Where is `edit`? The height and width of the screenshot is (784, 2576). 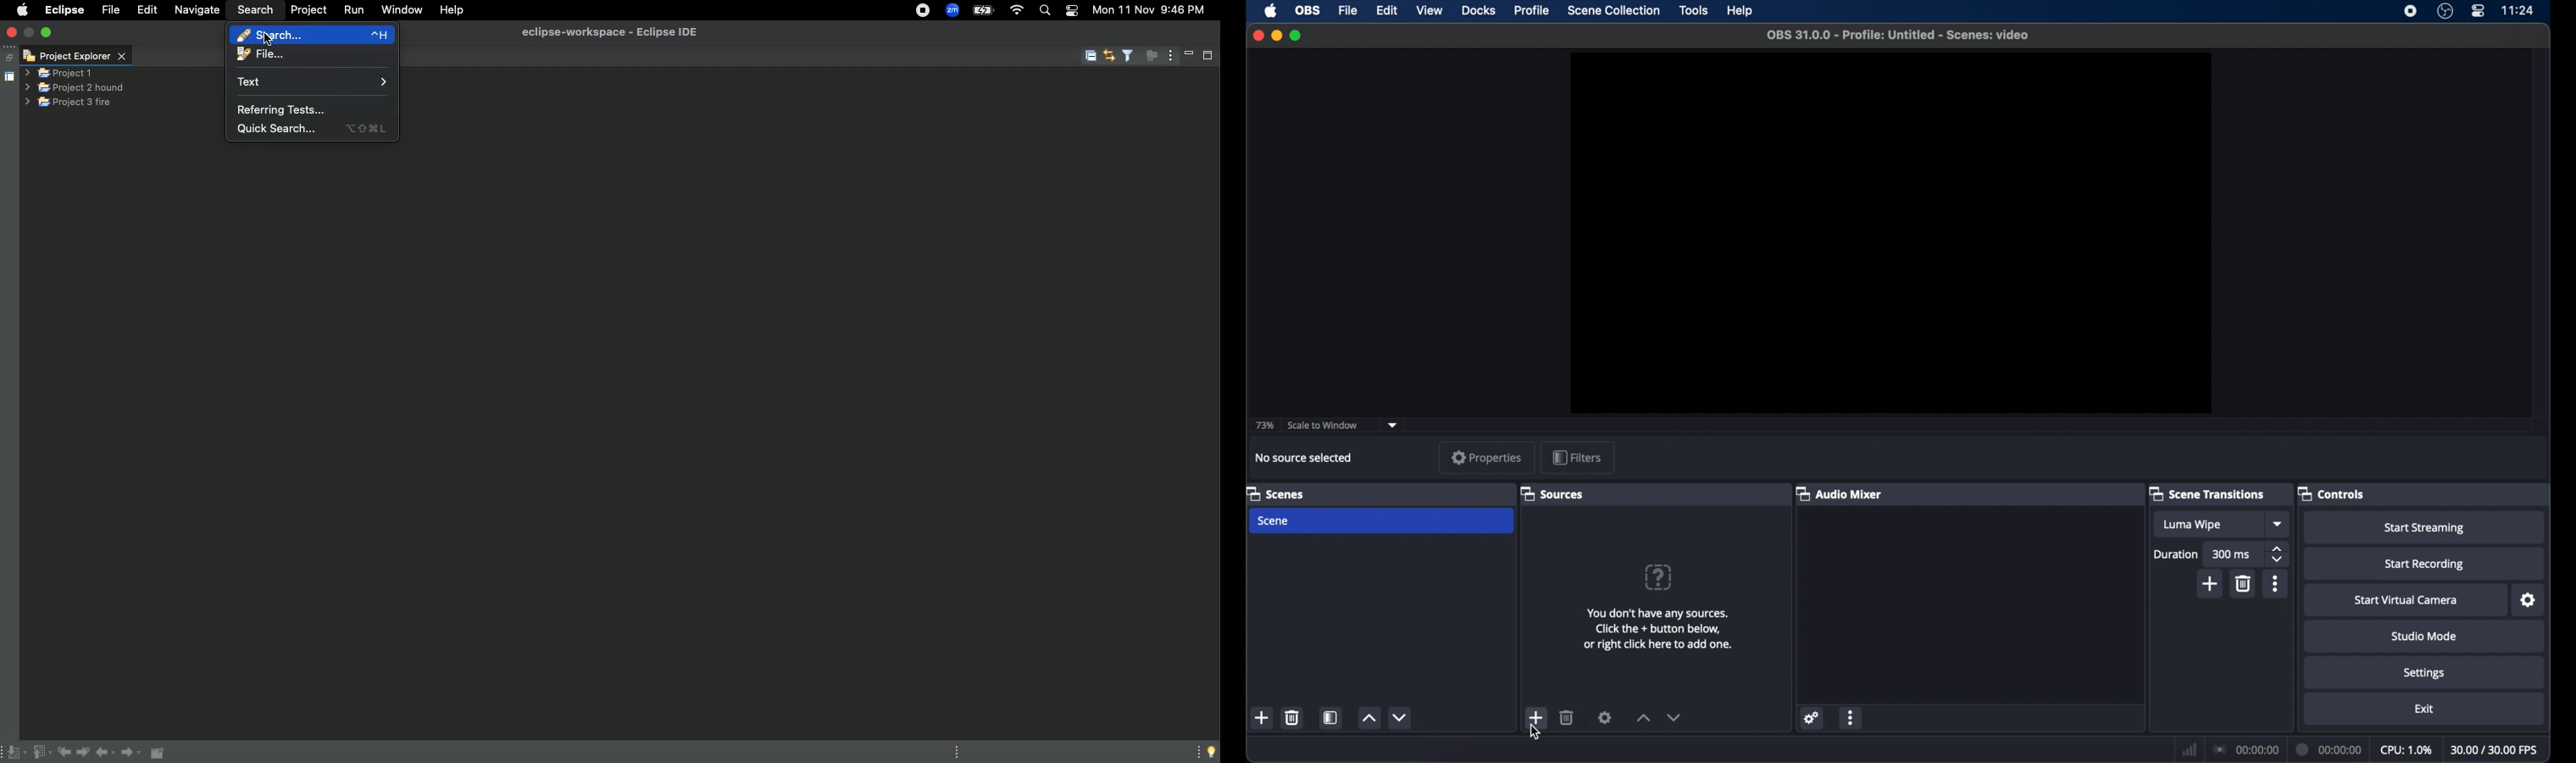 edit is located at coordinates (1386, 11).